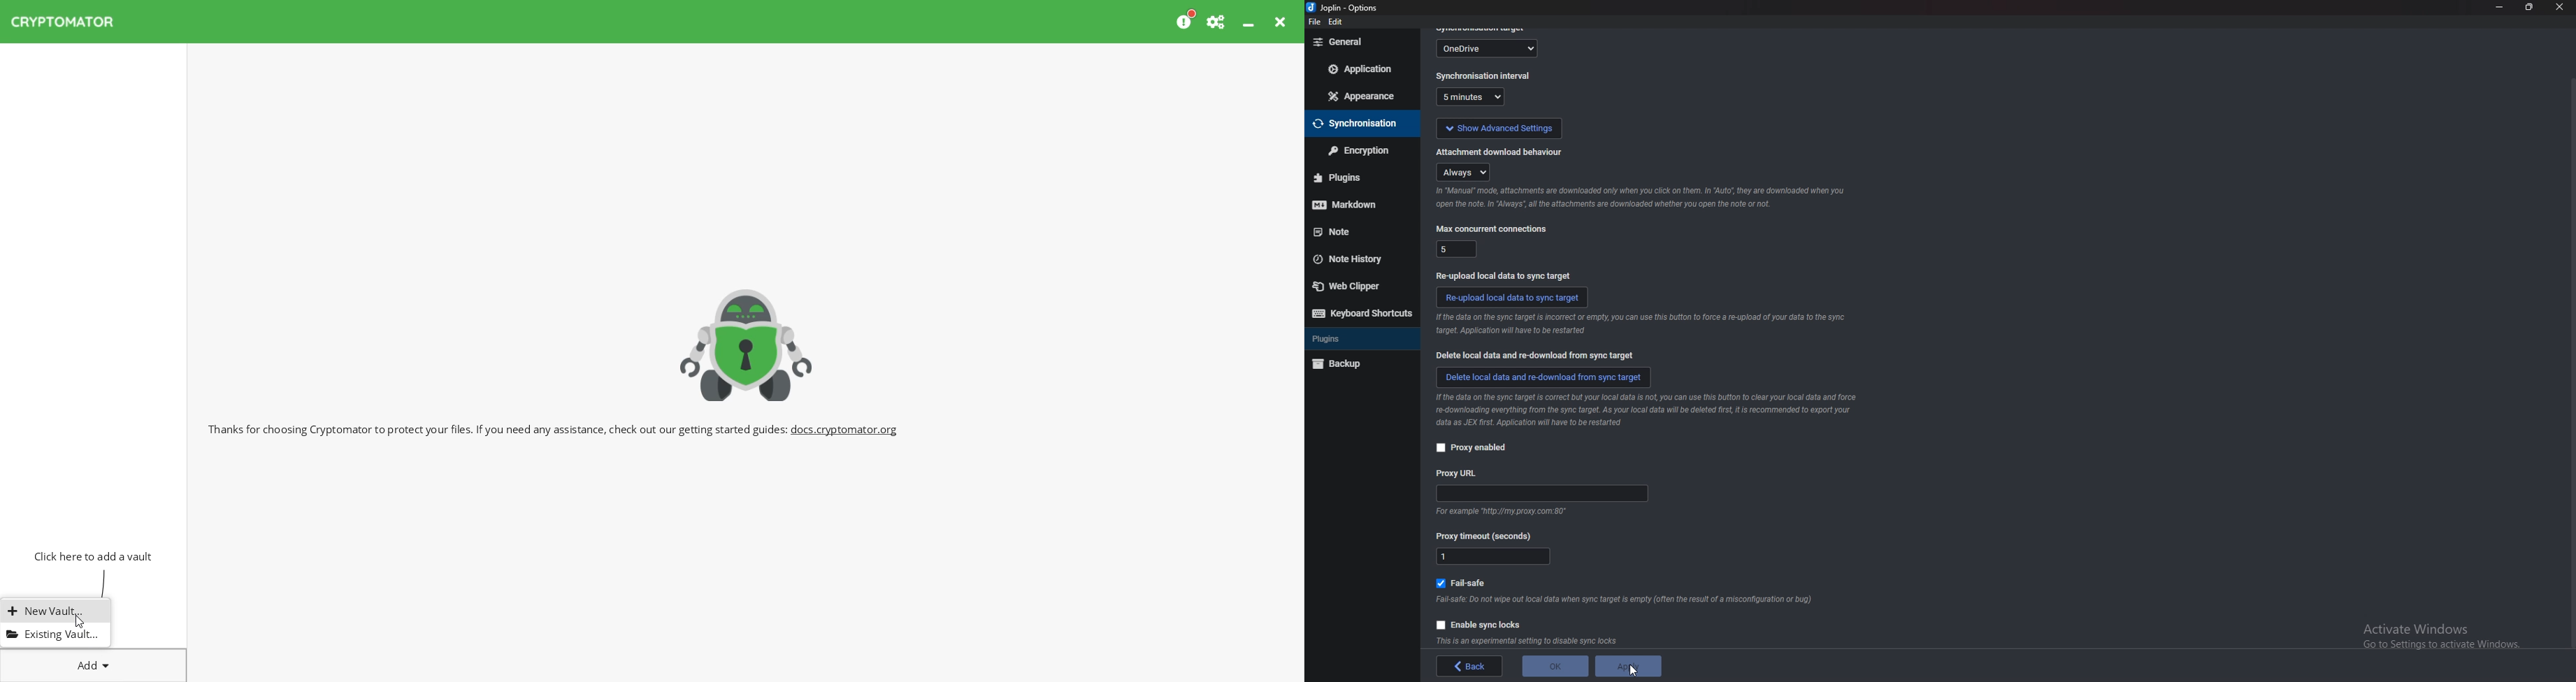 The width and height of the screenshot is (2576, 700). Describe the element at coordinates (1217, 22) in the screenshot. I see `Preferences` at that location.